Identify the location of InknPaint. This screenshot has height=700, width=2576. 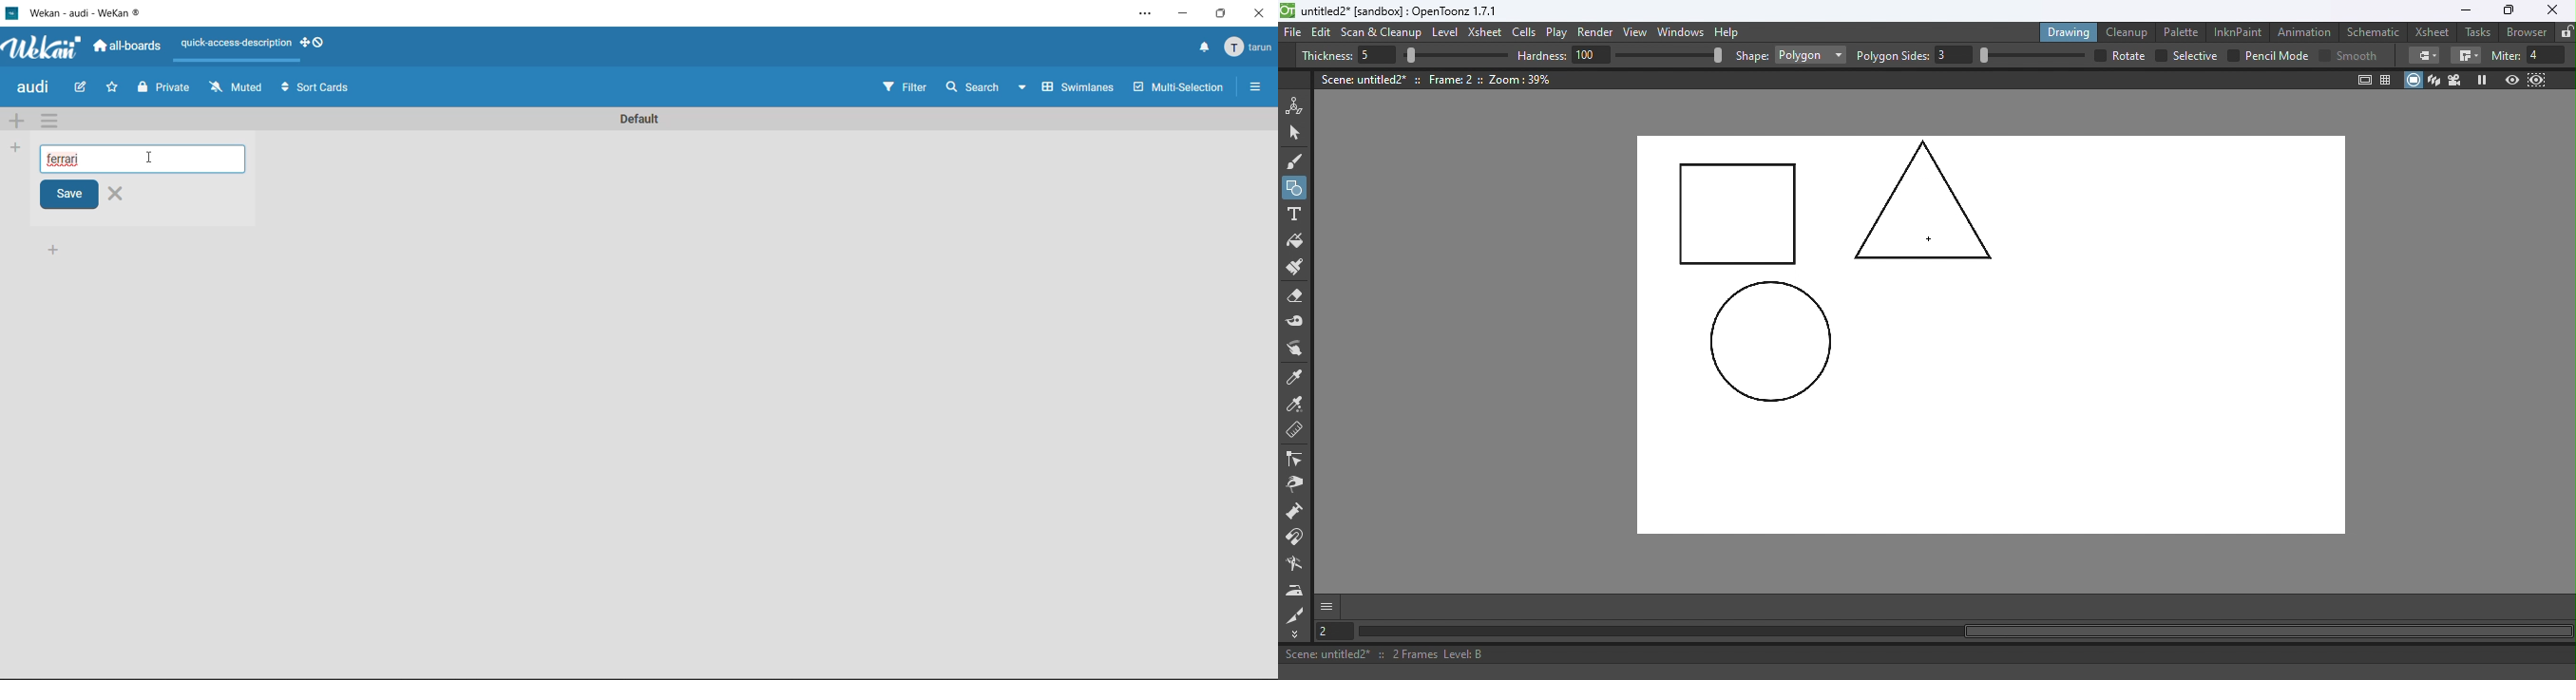
(2239, 30).